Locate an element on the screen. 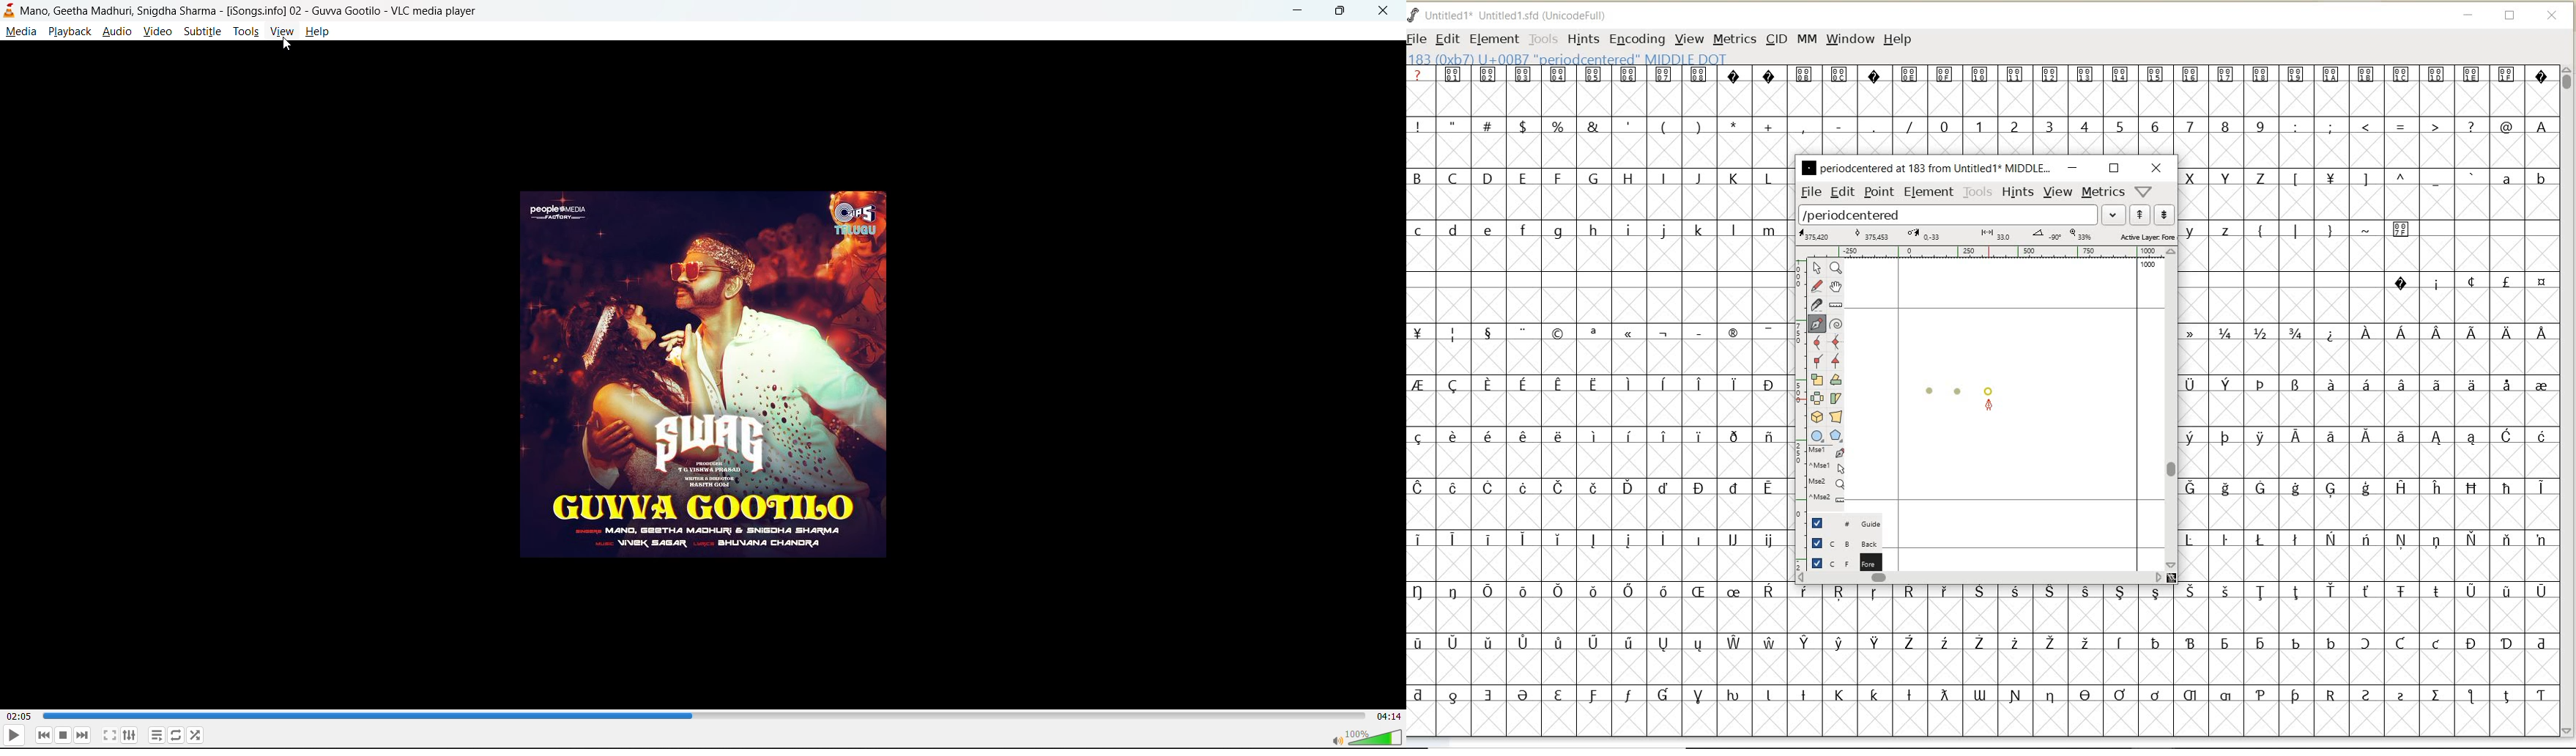 Image resolution: width=2576 pixels, height=756 pixels. WINDOW is located at coordinates (1850, 39).